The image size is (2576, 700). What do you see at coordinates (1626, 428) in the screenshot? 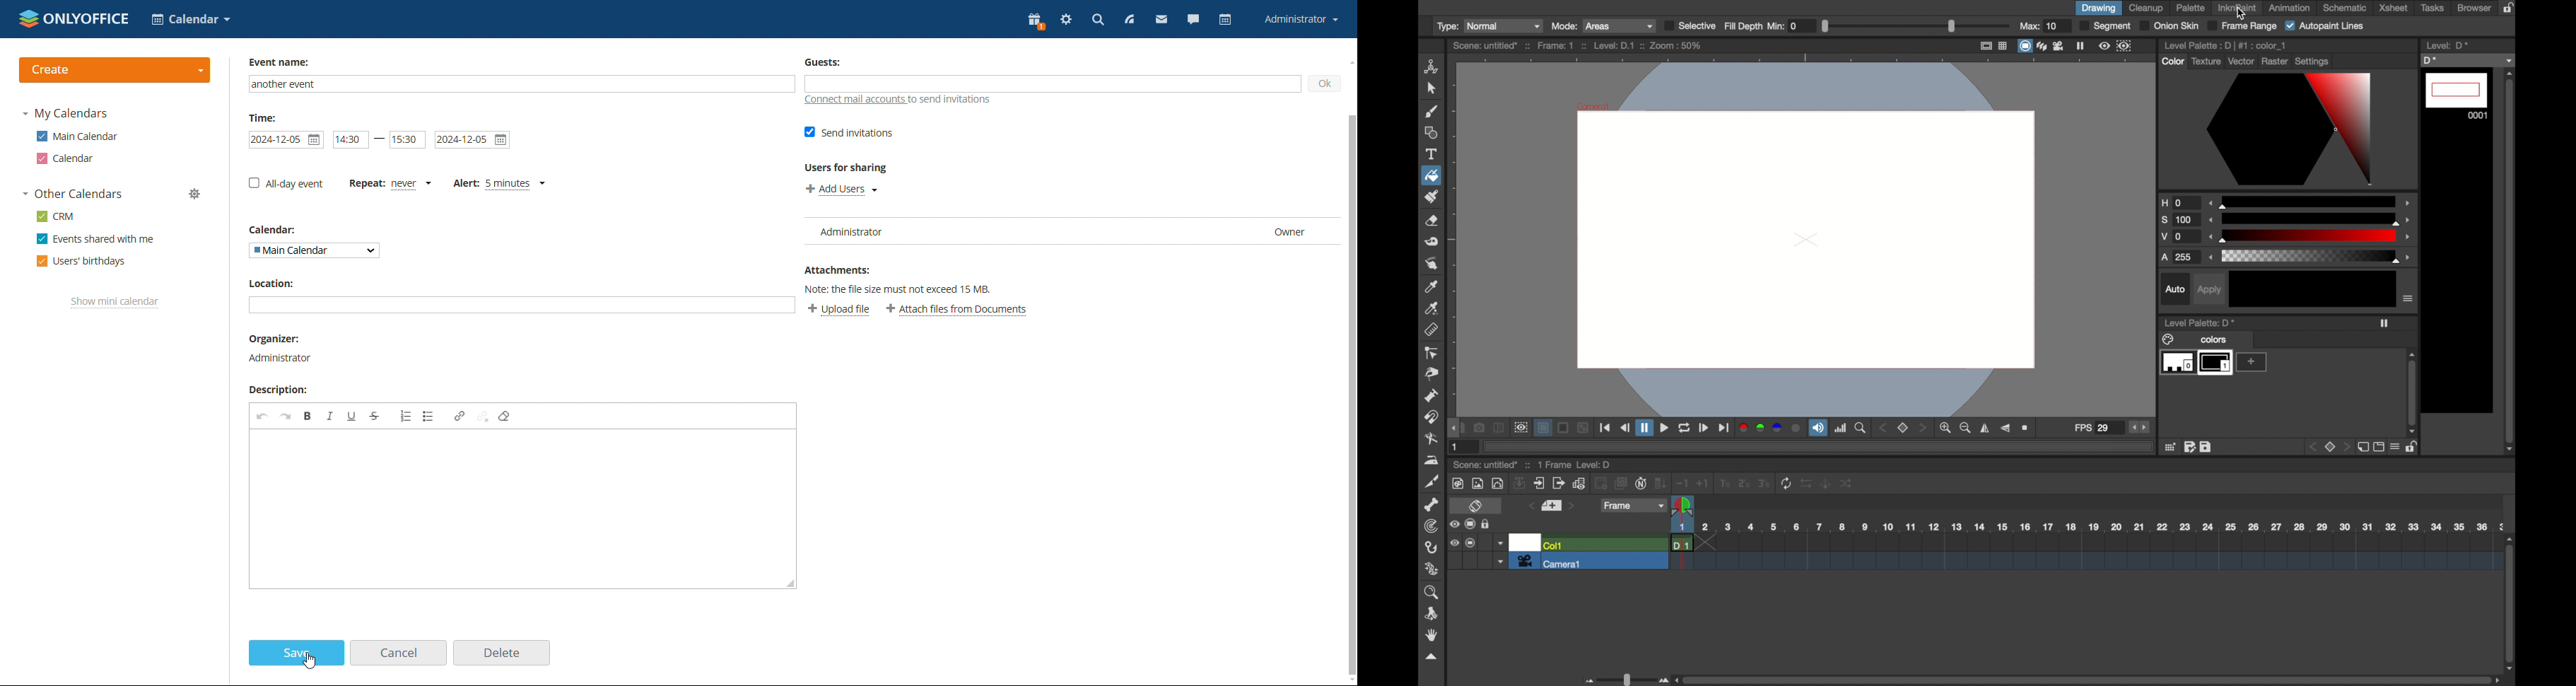
I see `back` at bounding box center [1626, 428].